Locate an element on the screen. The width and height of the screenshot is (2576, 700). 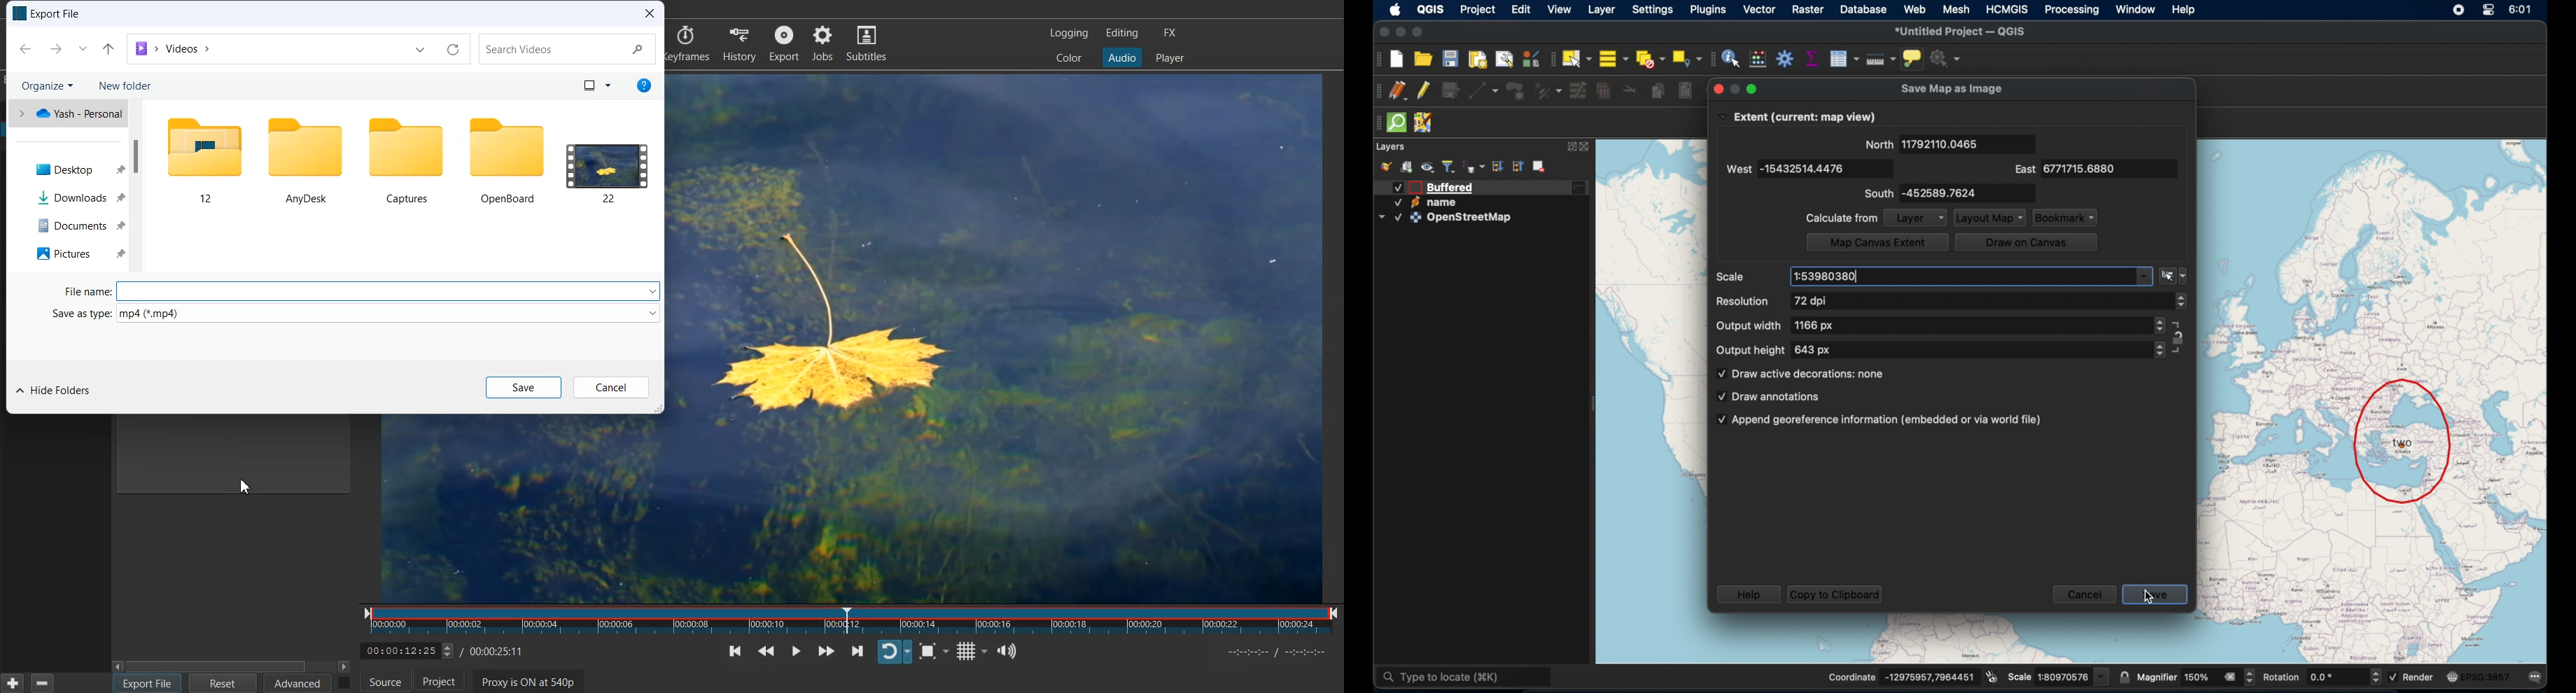
show layout manager is located at coordinates (1503, 58).